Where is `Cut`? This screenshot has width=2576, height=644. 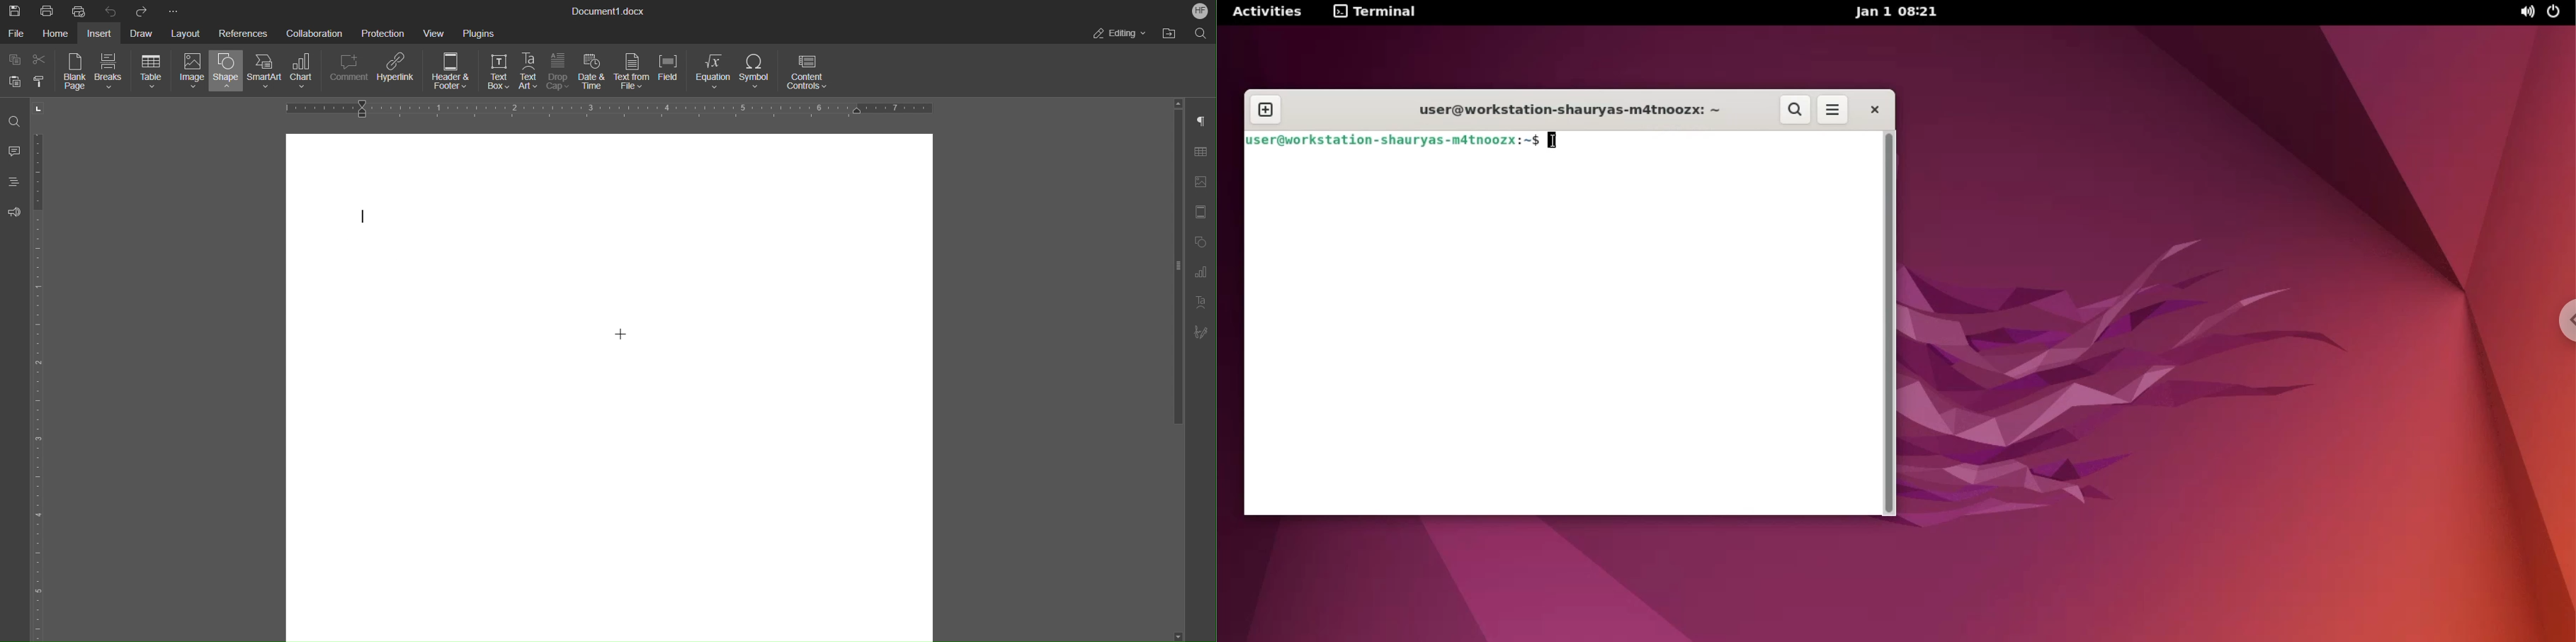
Cut is located at coordinates (44, 60).